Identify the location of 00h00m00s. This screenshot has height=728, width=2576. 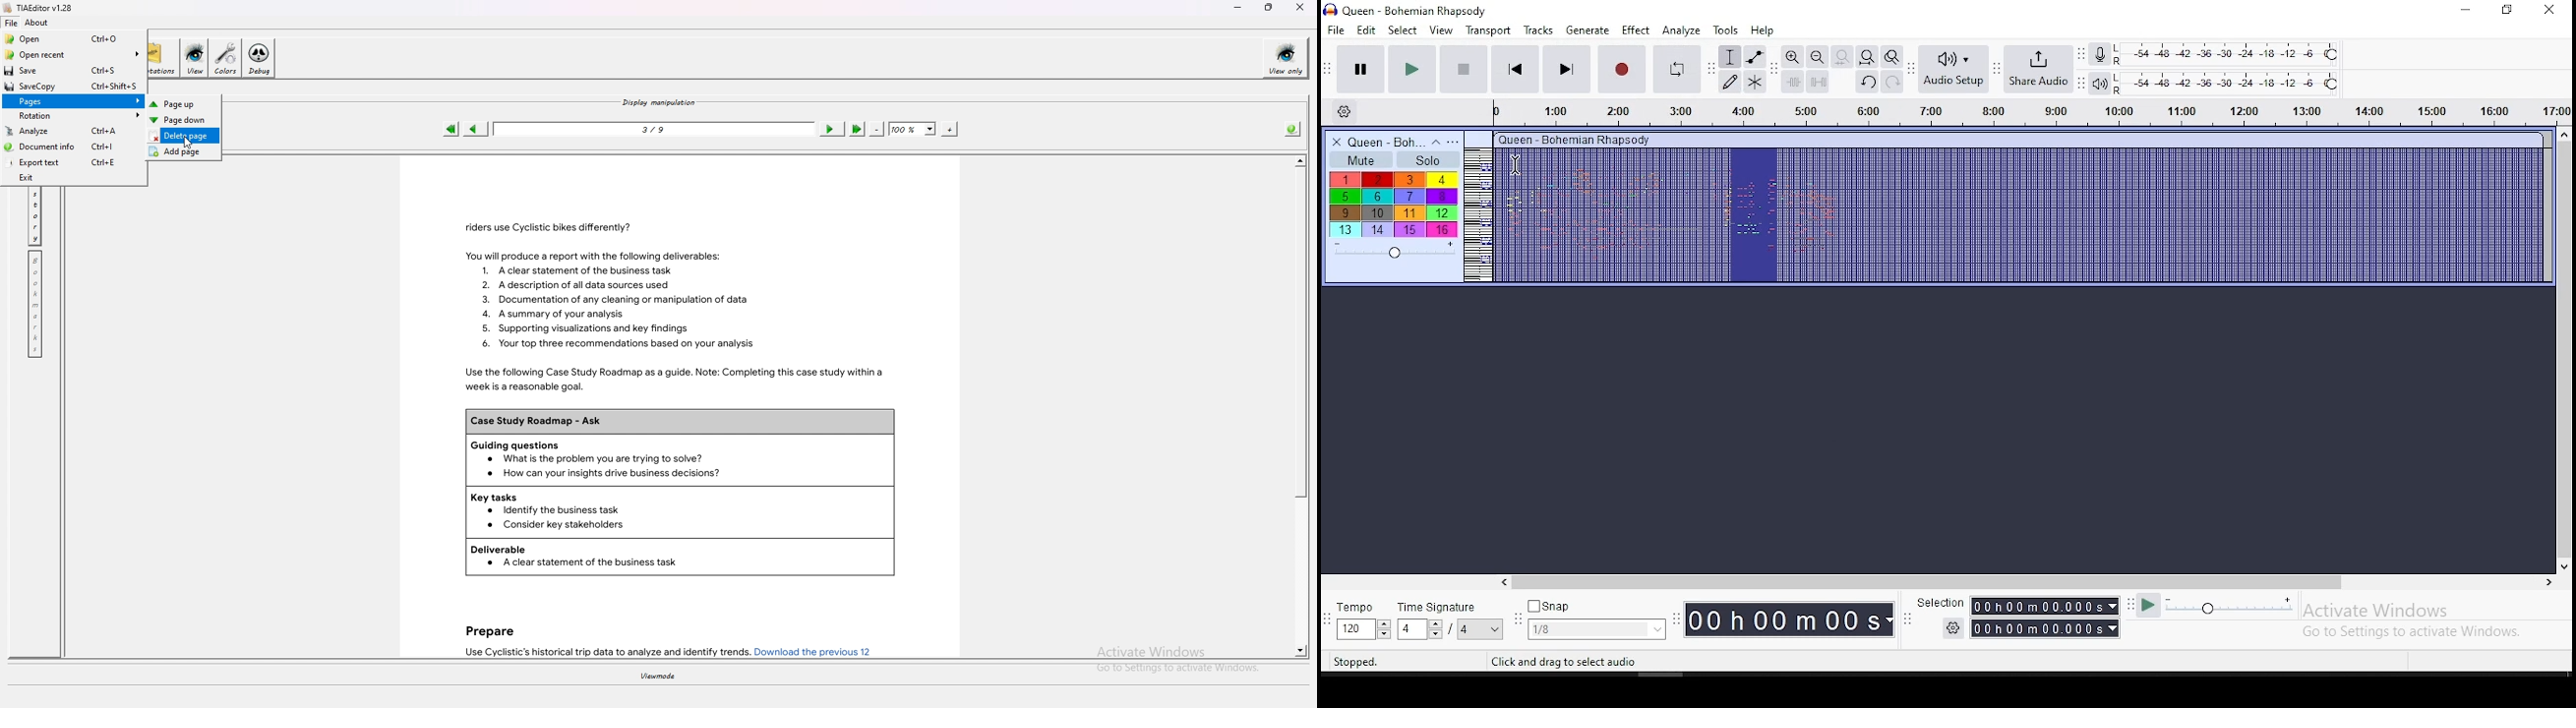
(2047, 608).